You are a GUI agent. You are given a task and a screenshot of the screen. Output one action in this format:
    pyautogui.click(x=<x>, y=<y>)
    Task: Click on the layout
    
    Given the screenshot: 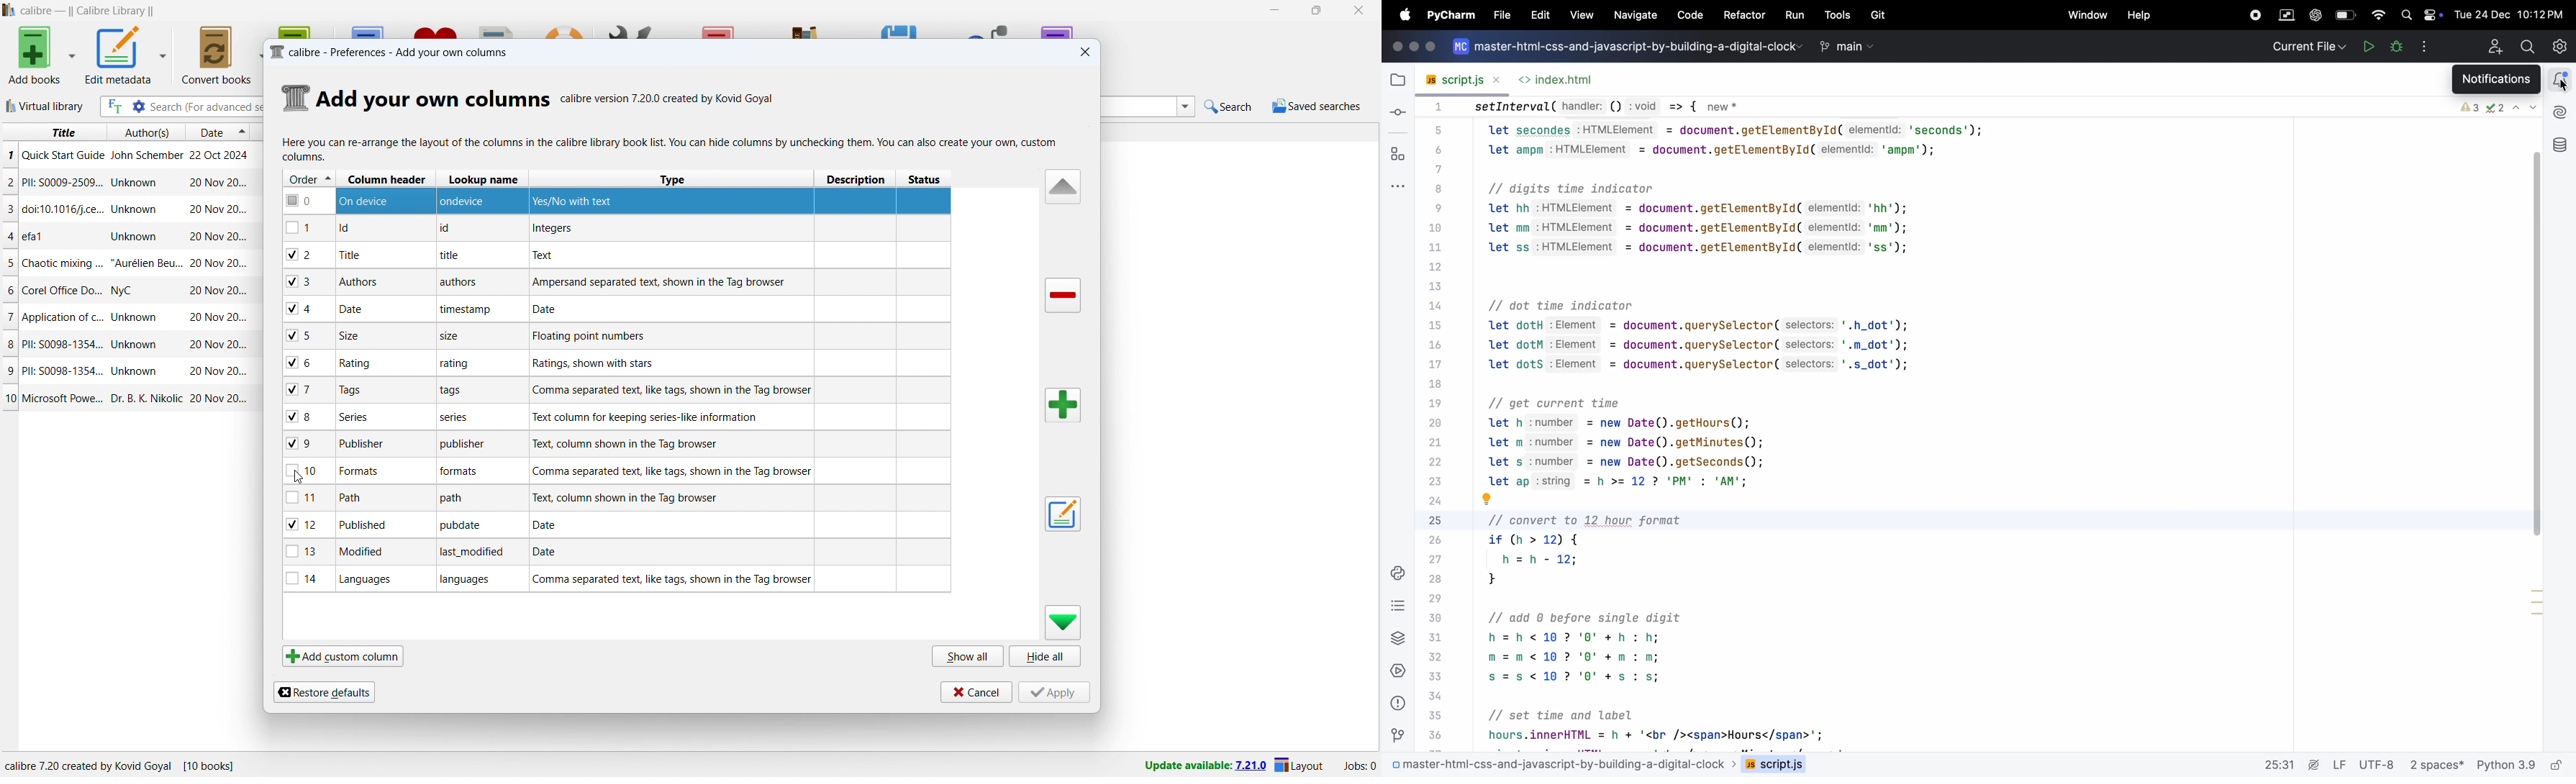 What is the action you would take?
    pyautogui.click(x=1300, y=765)
    